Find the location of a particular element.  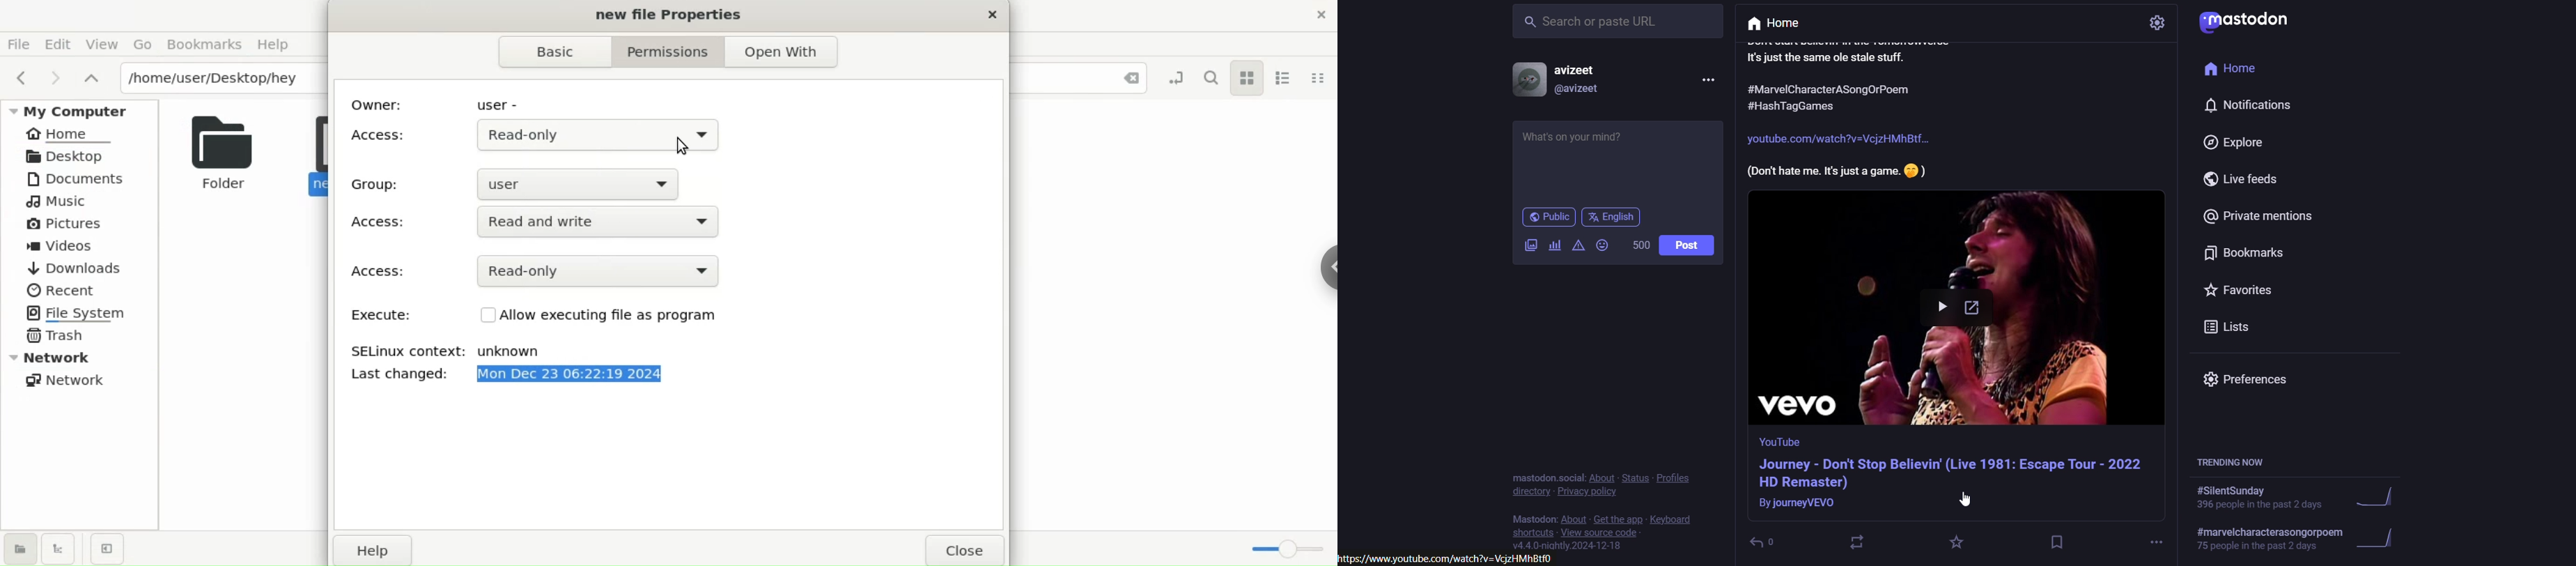

username is located at coordinates (1578, 69).